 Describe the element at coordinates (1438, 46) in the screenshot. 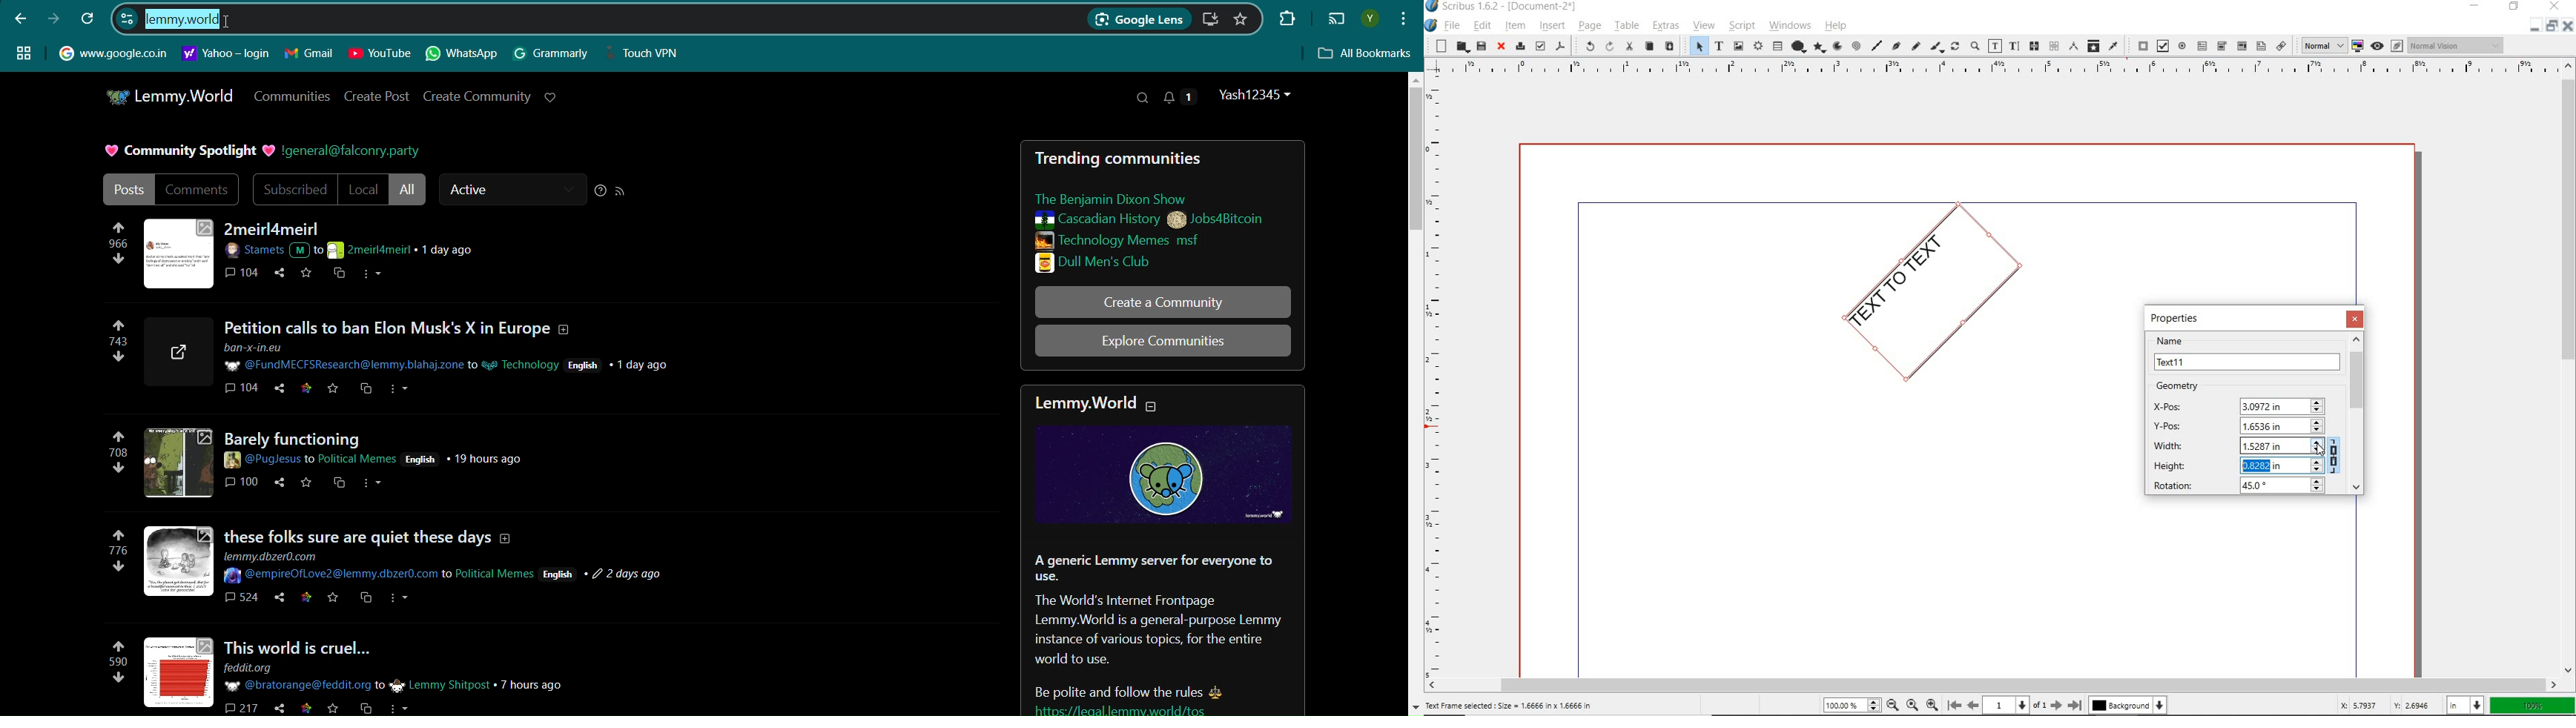

I see `new` at that location.